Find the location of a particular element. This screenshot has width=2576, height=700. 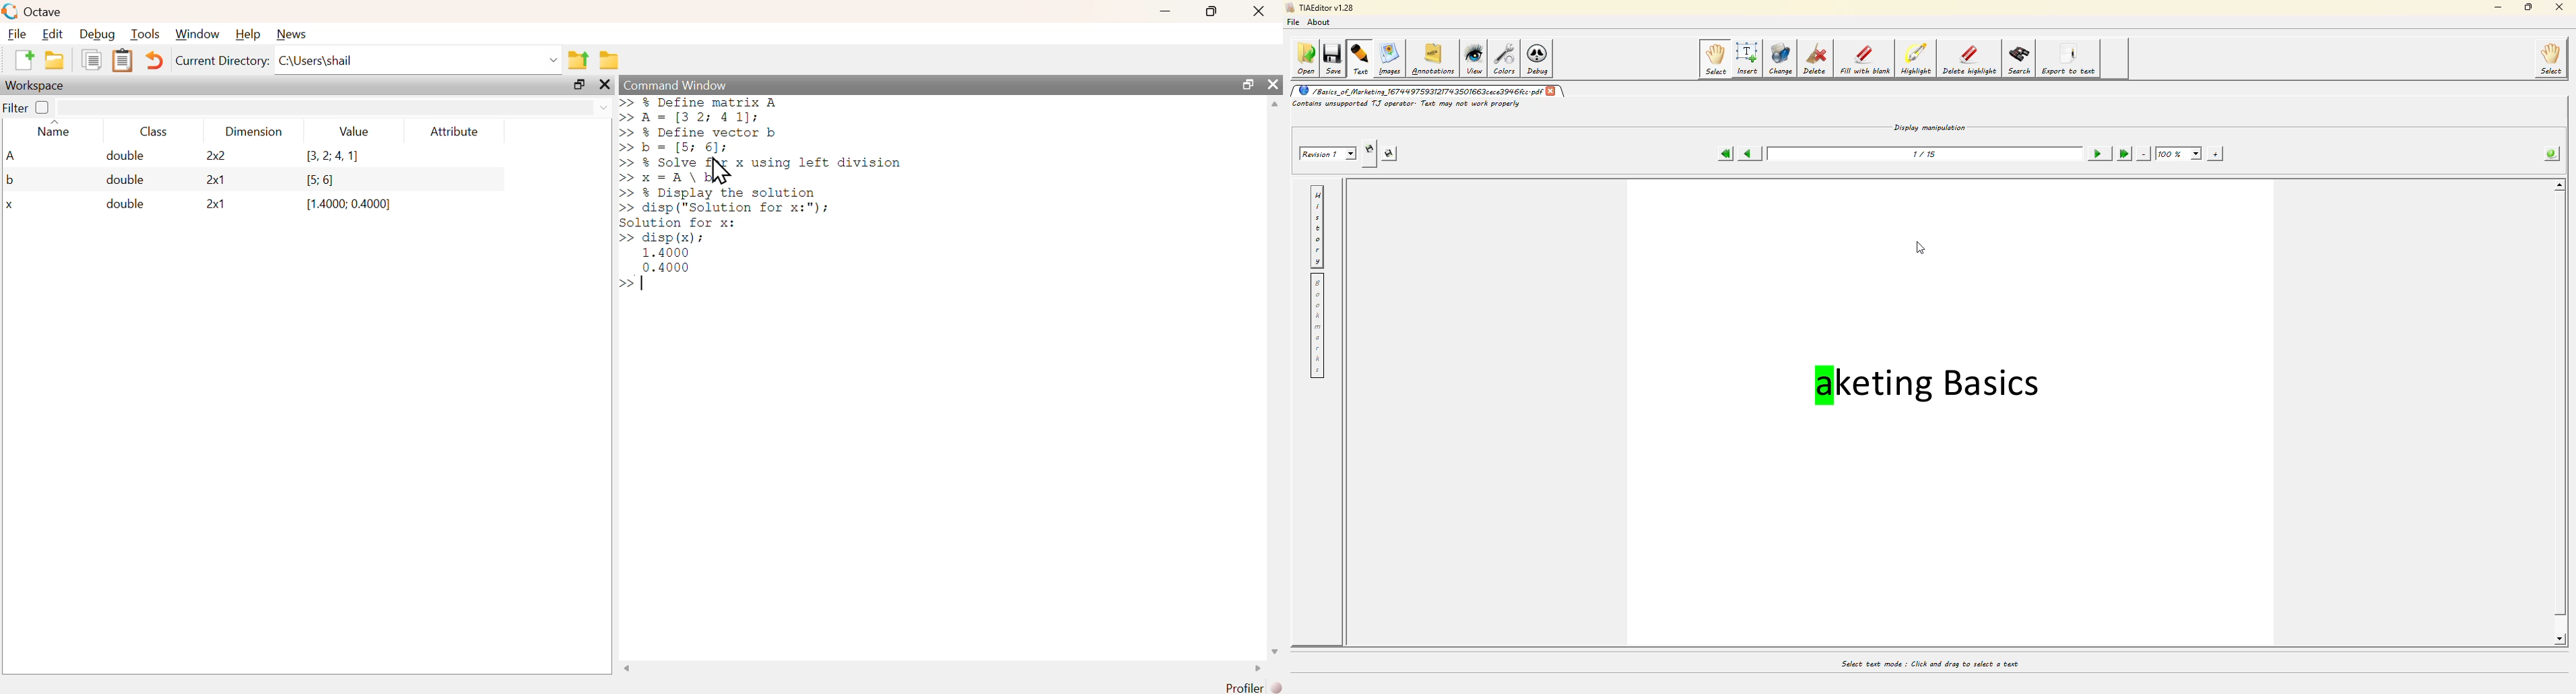

profiler is located at coordinates (1250, 687).